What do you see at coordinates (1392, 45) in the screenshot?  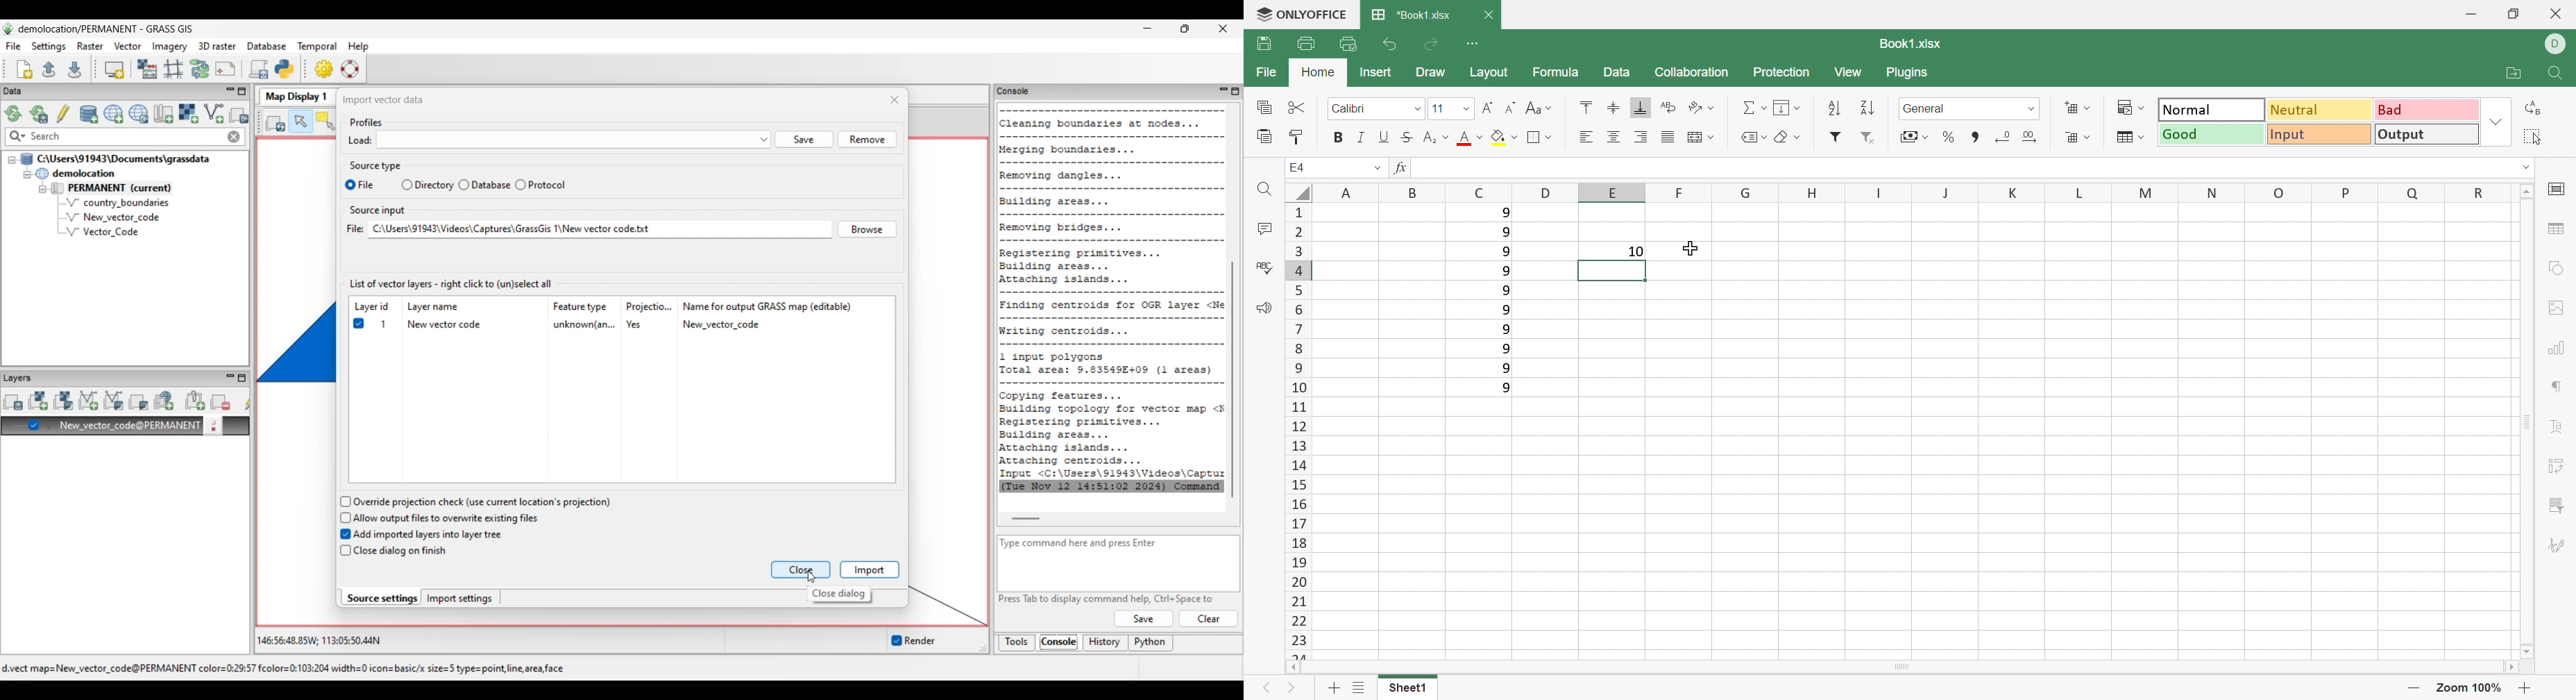 I see `Undo` at bounding box center [1392, 45].